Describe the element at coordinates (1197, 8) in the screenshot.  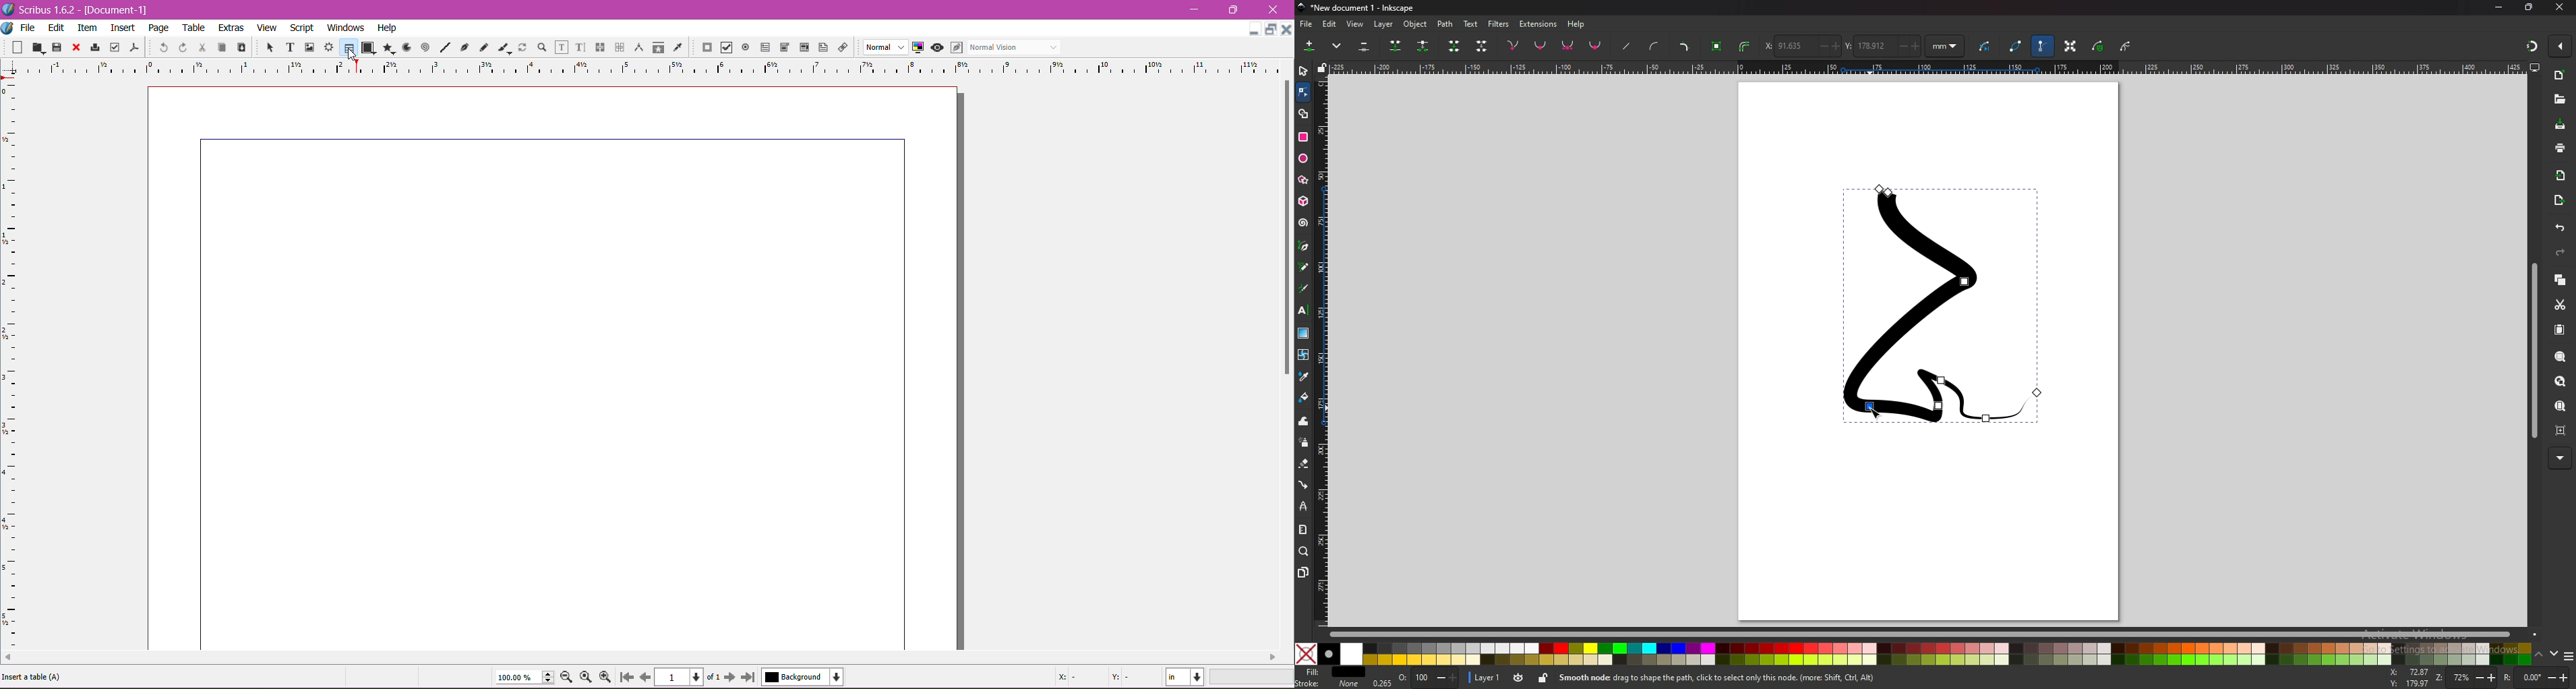
I see `Minimize` at that location.